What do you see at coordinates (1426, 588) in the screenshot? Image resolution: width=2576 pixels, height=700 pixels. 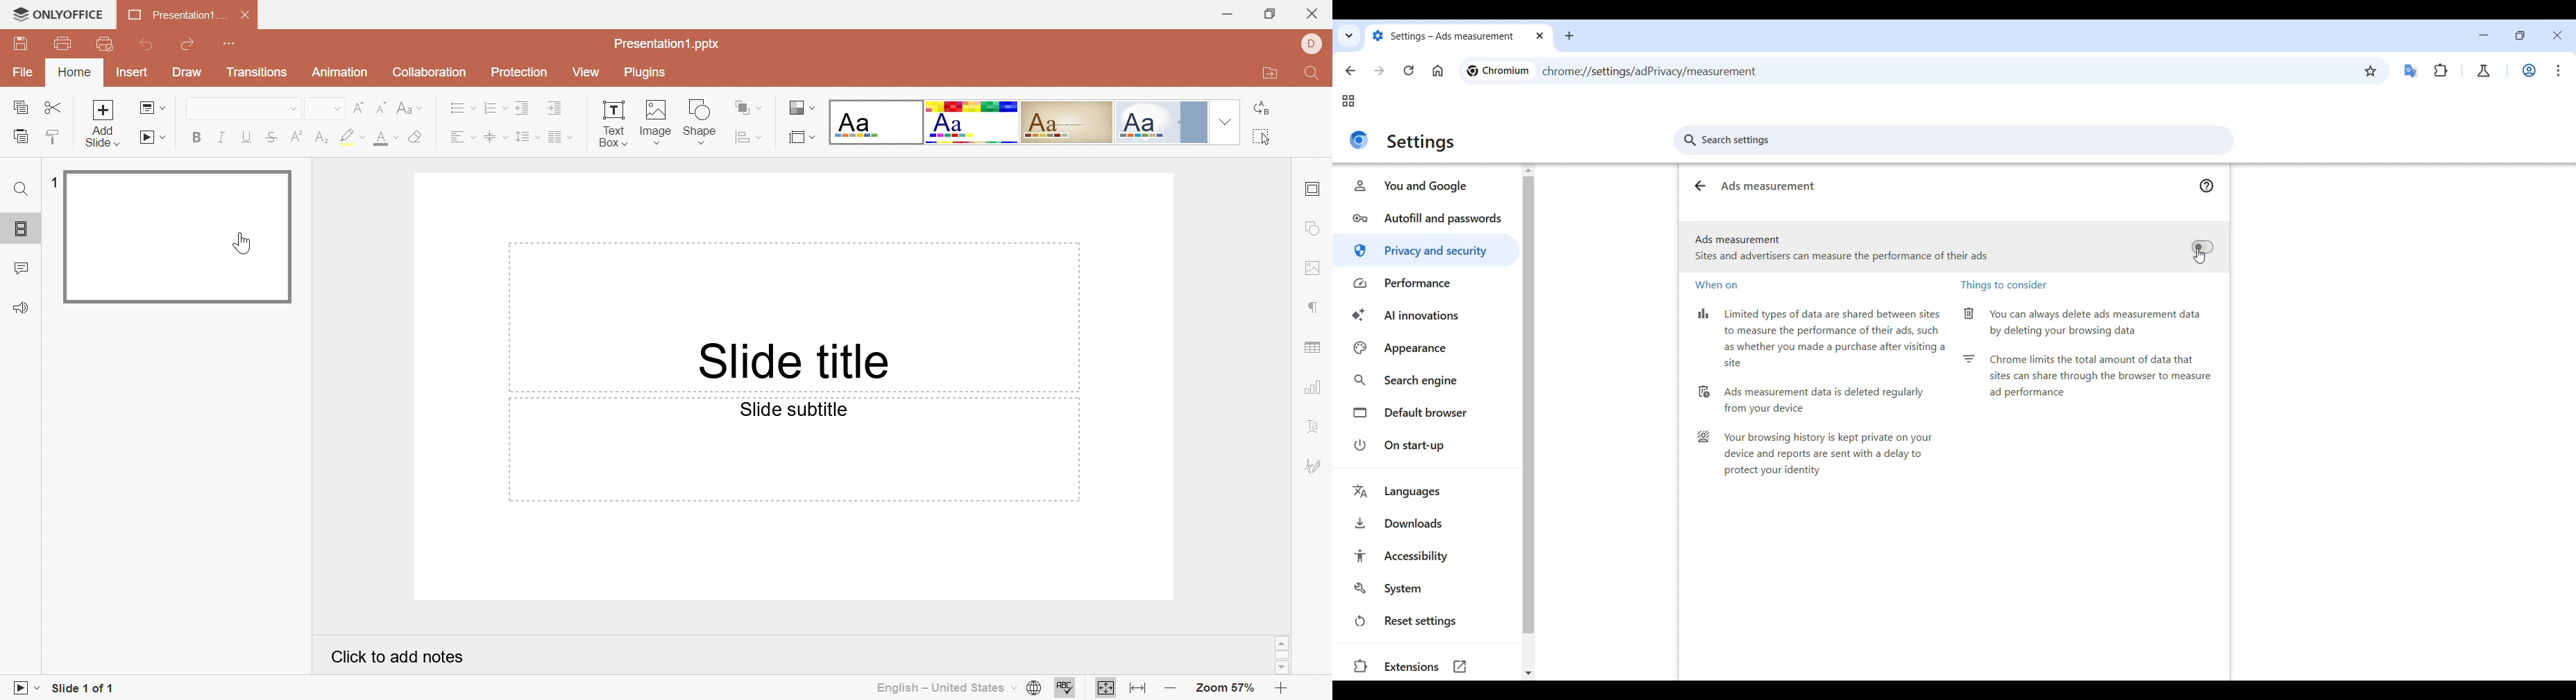 I see `System` at bounding box center [1426, 588].